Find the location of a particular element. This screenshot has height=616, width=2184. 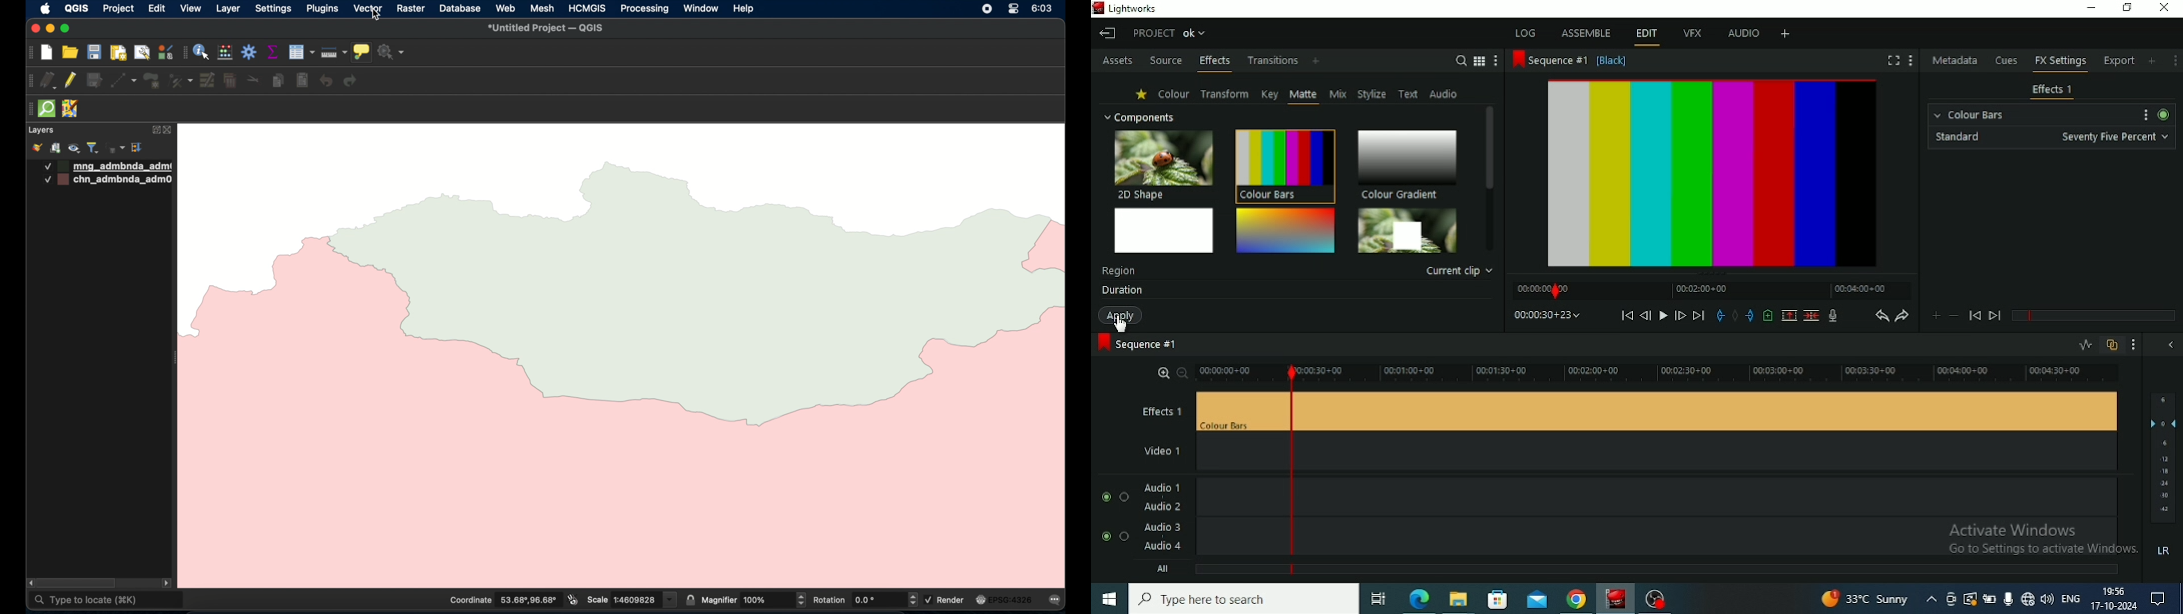

Time Slider is located at coordinates (1711, 290).